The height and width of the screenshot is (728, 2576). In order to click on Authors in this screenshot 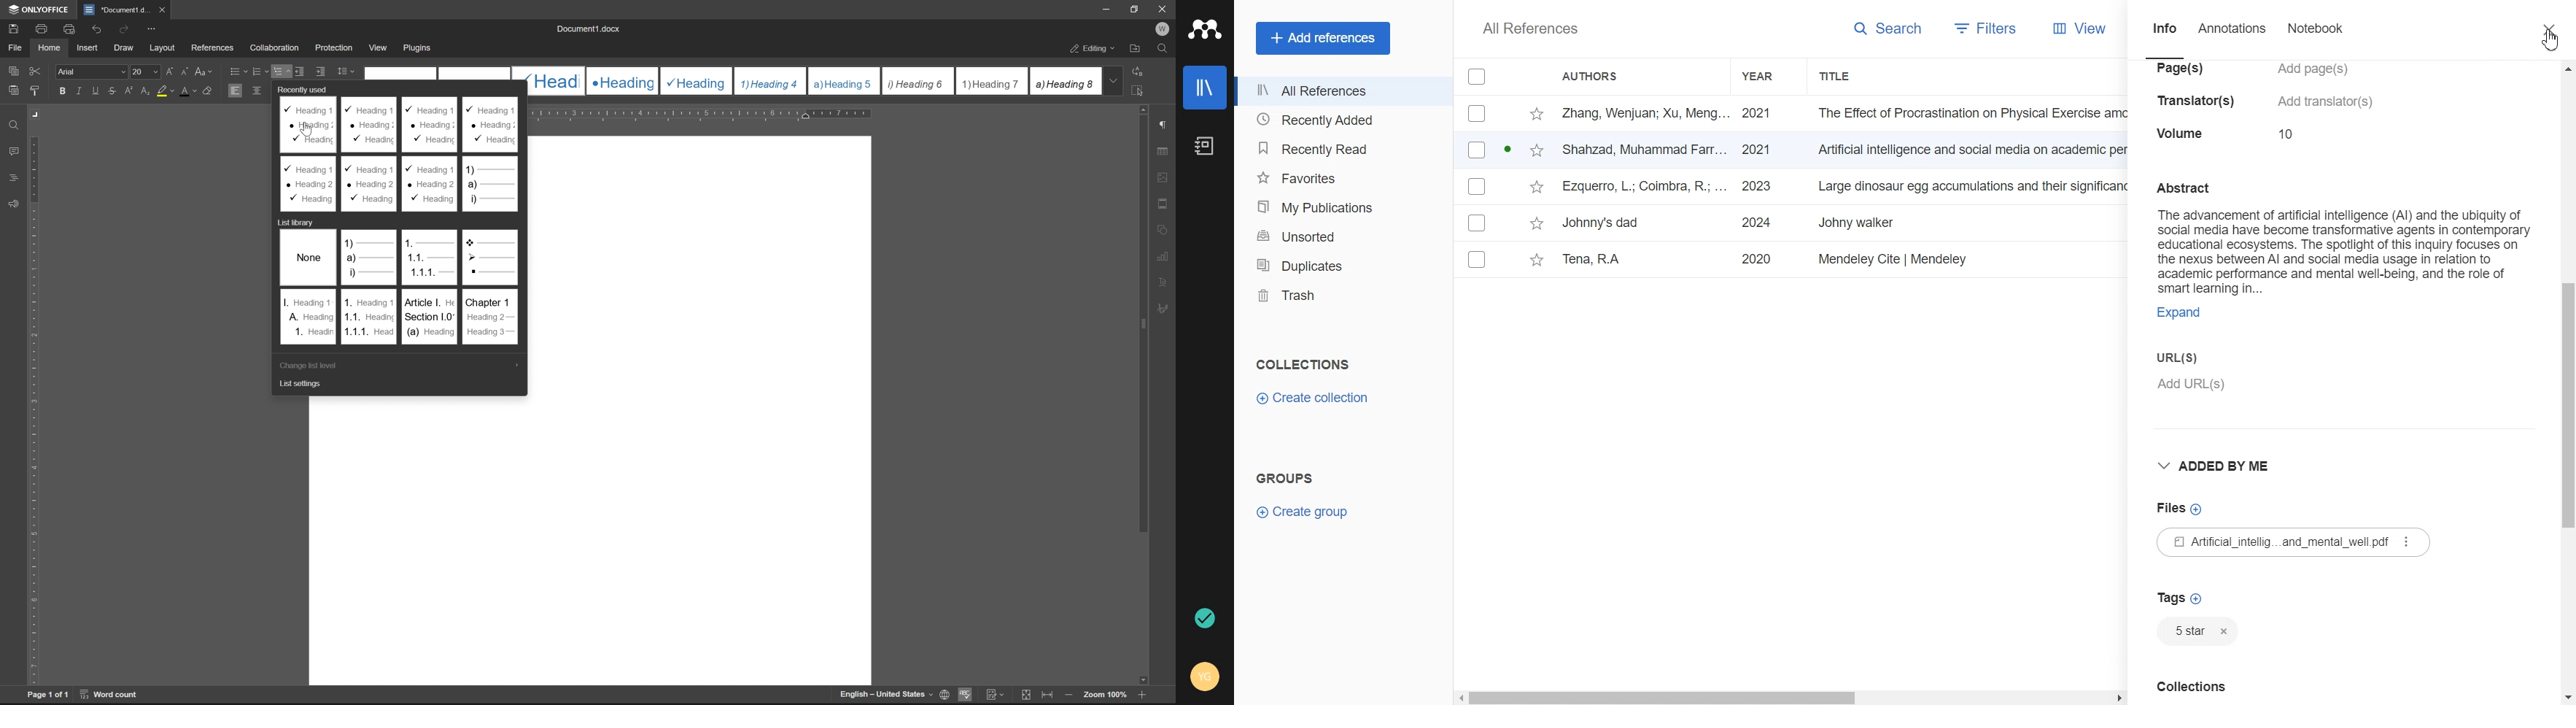, I will do `click(1598, 75)`.